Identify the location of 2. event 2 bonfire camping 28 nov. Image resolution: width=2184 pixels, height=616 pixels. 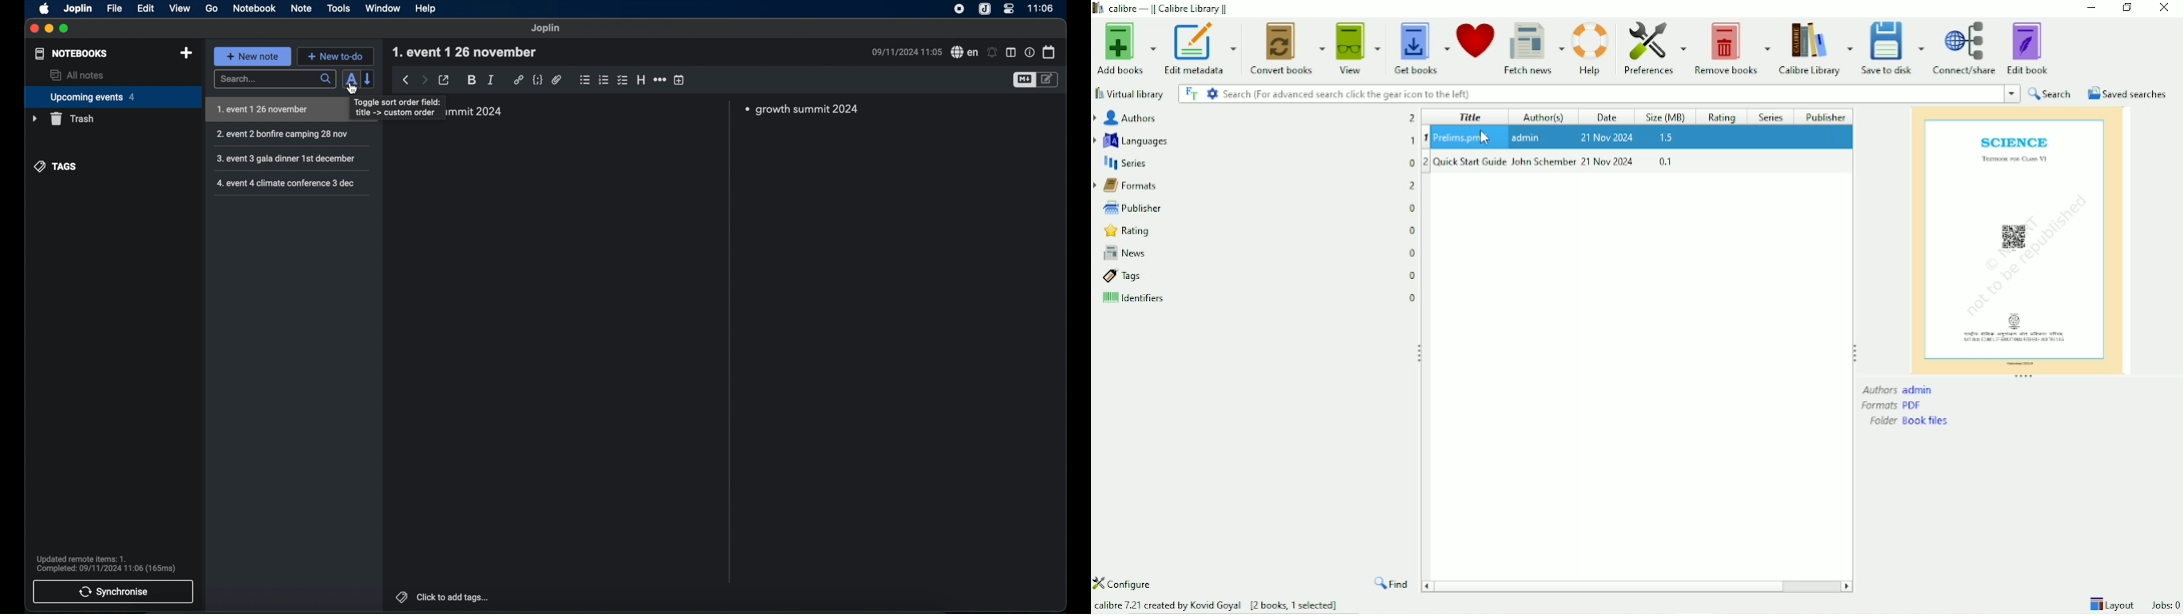
(286, 135).